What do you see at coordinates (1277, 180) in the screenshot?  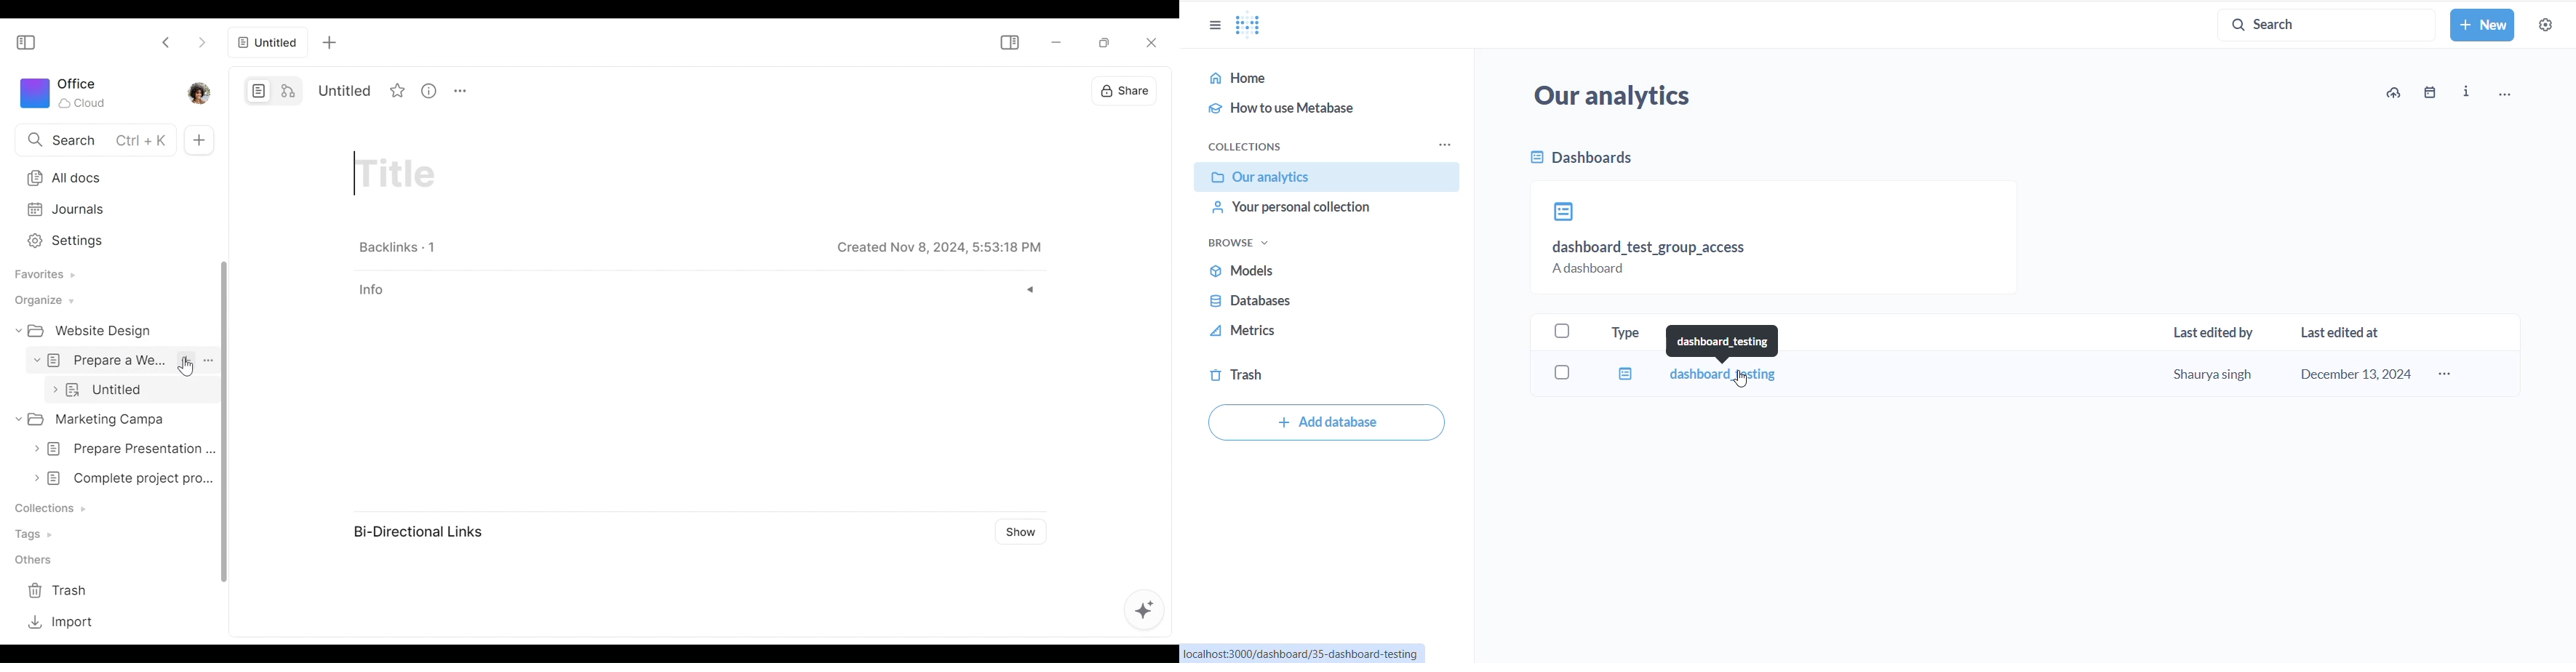 I see `cursor` at bounding box center [1277, 180].